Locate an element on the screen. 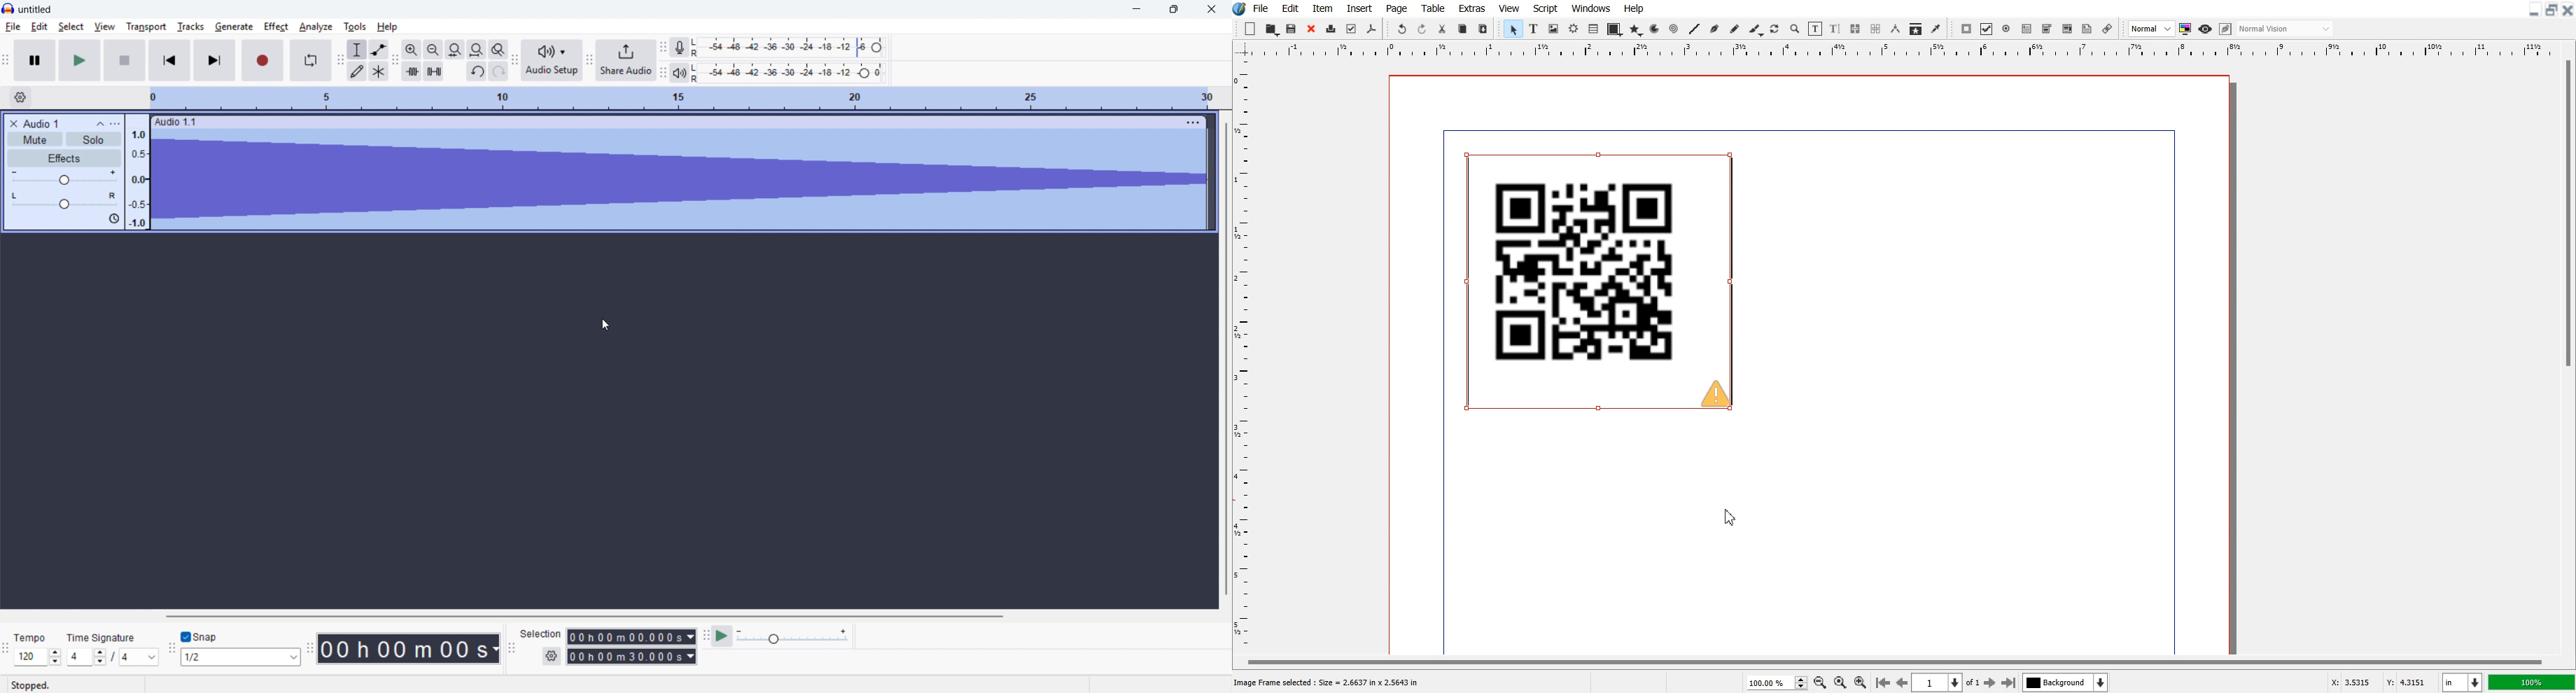 The image size is (2576, 700). Selection settings  is located at coordinates (551, 657).